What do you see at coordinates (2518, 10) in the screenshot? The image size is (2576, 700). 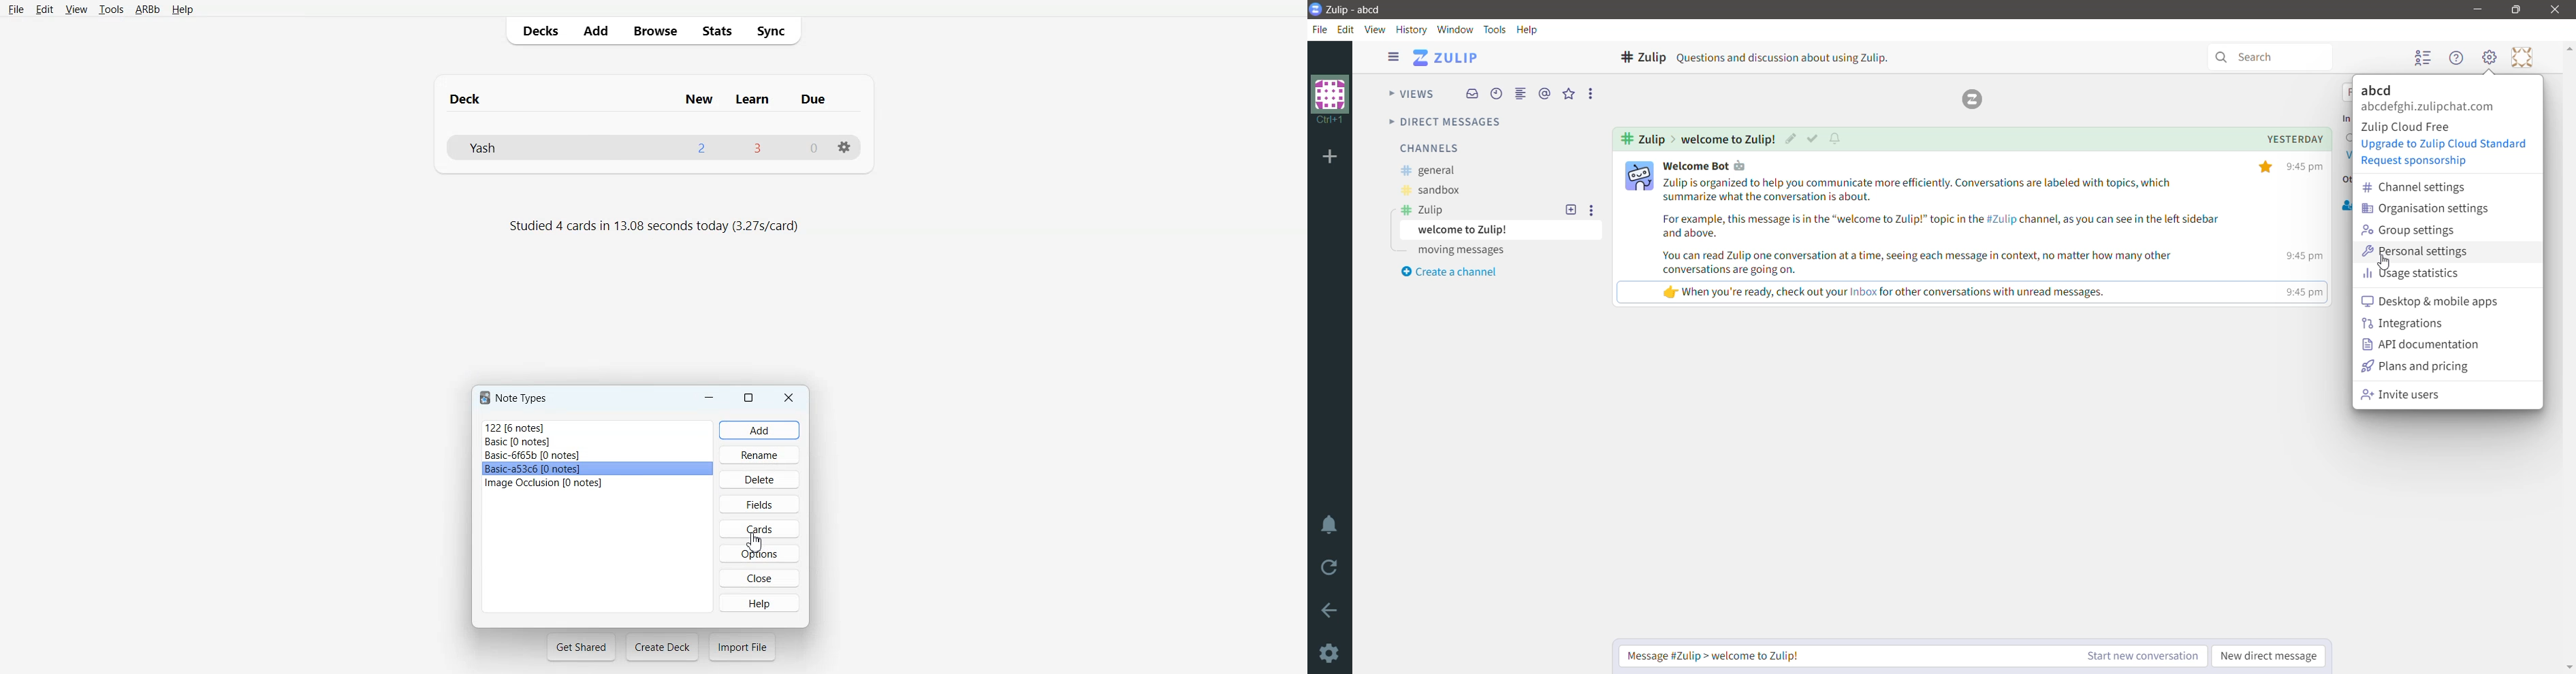 I see `Restore Down` at bounding box center [2518, 10].